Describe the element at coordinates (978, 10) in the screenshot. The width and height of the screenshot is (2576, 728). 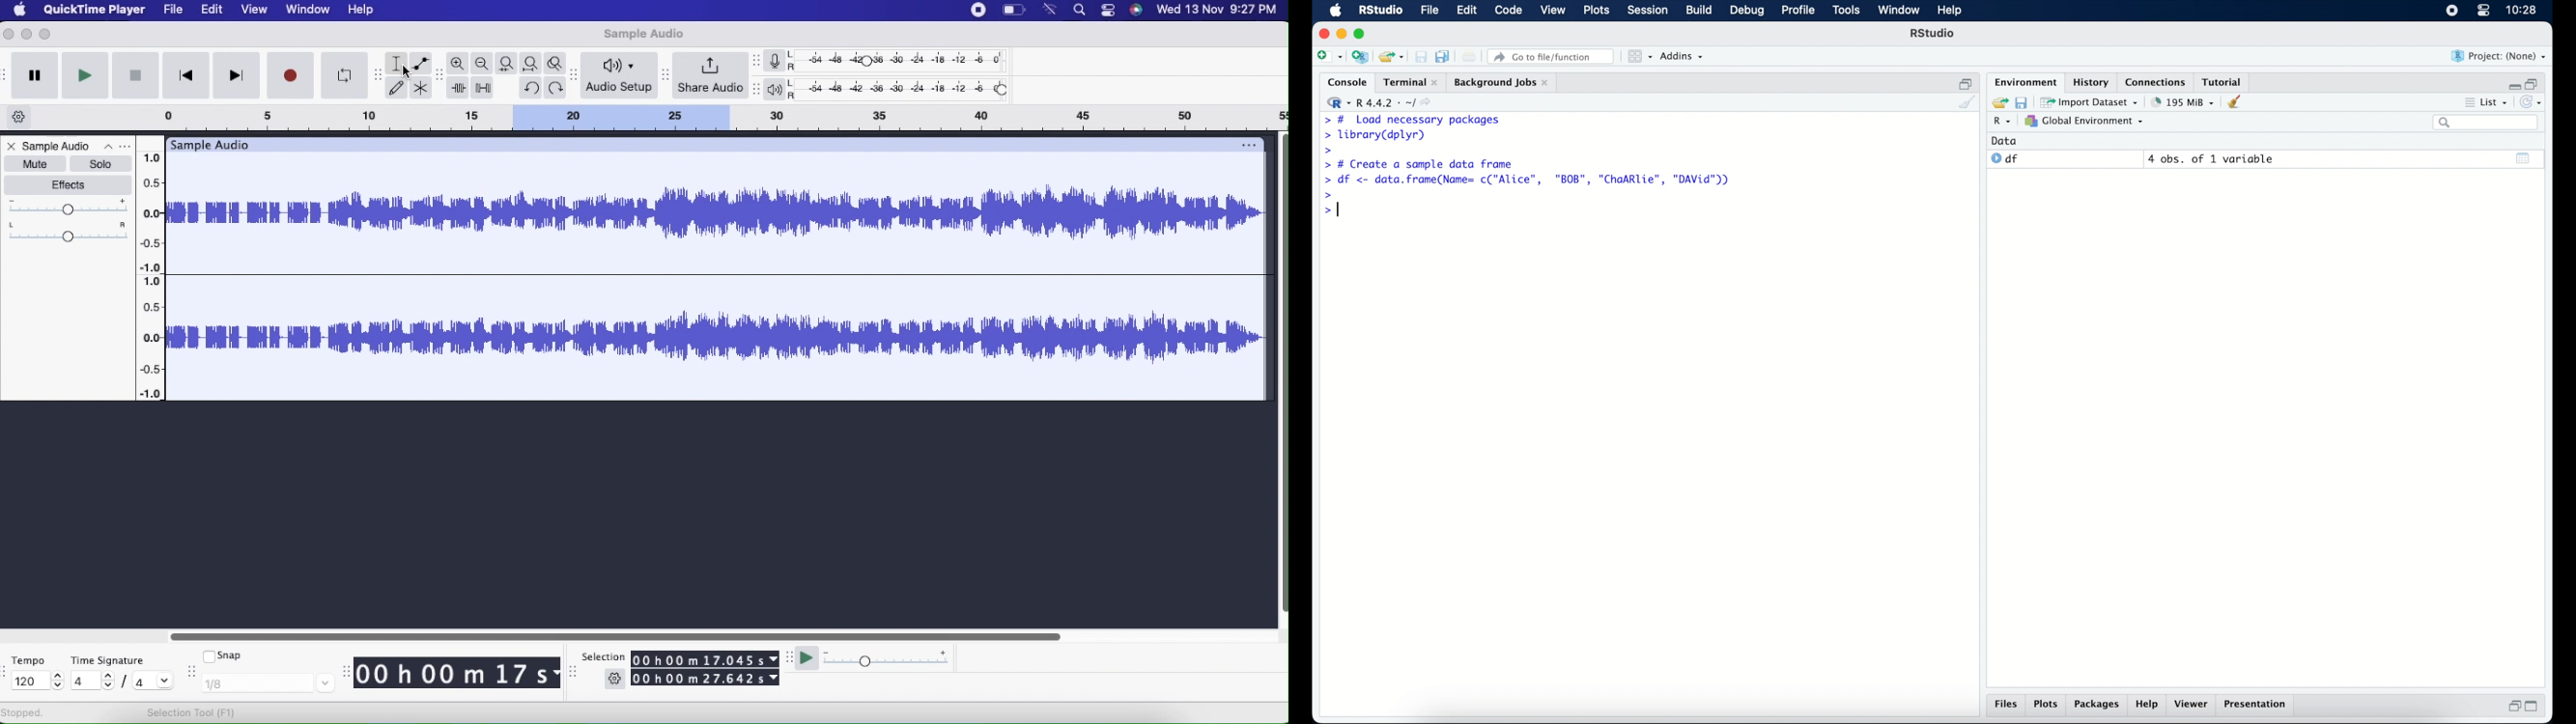
I see `menu` at that location.